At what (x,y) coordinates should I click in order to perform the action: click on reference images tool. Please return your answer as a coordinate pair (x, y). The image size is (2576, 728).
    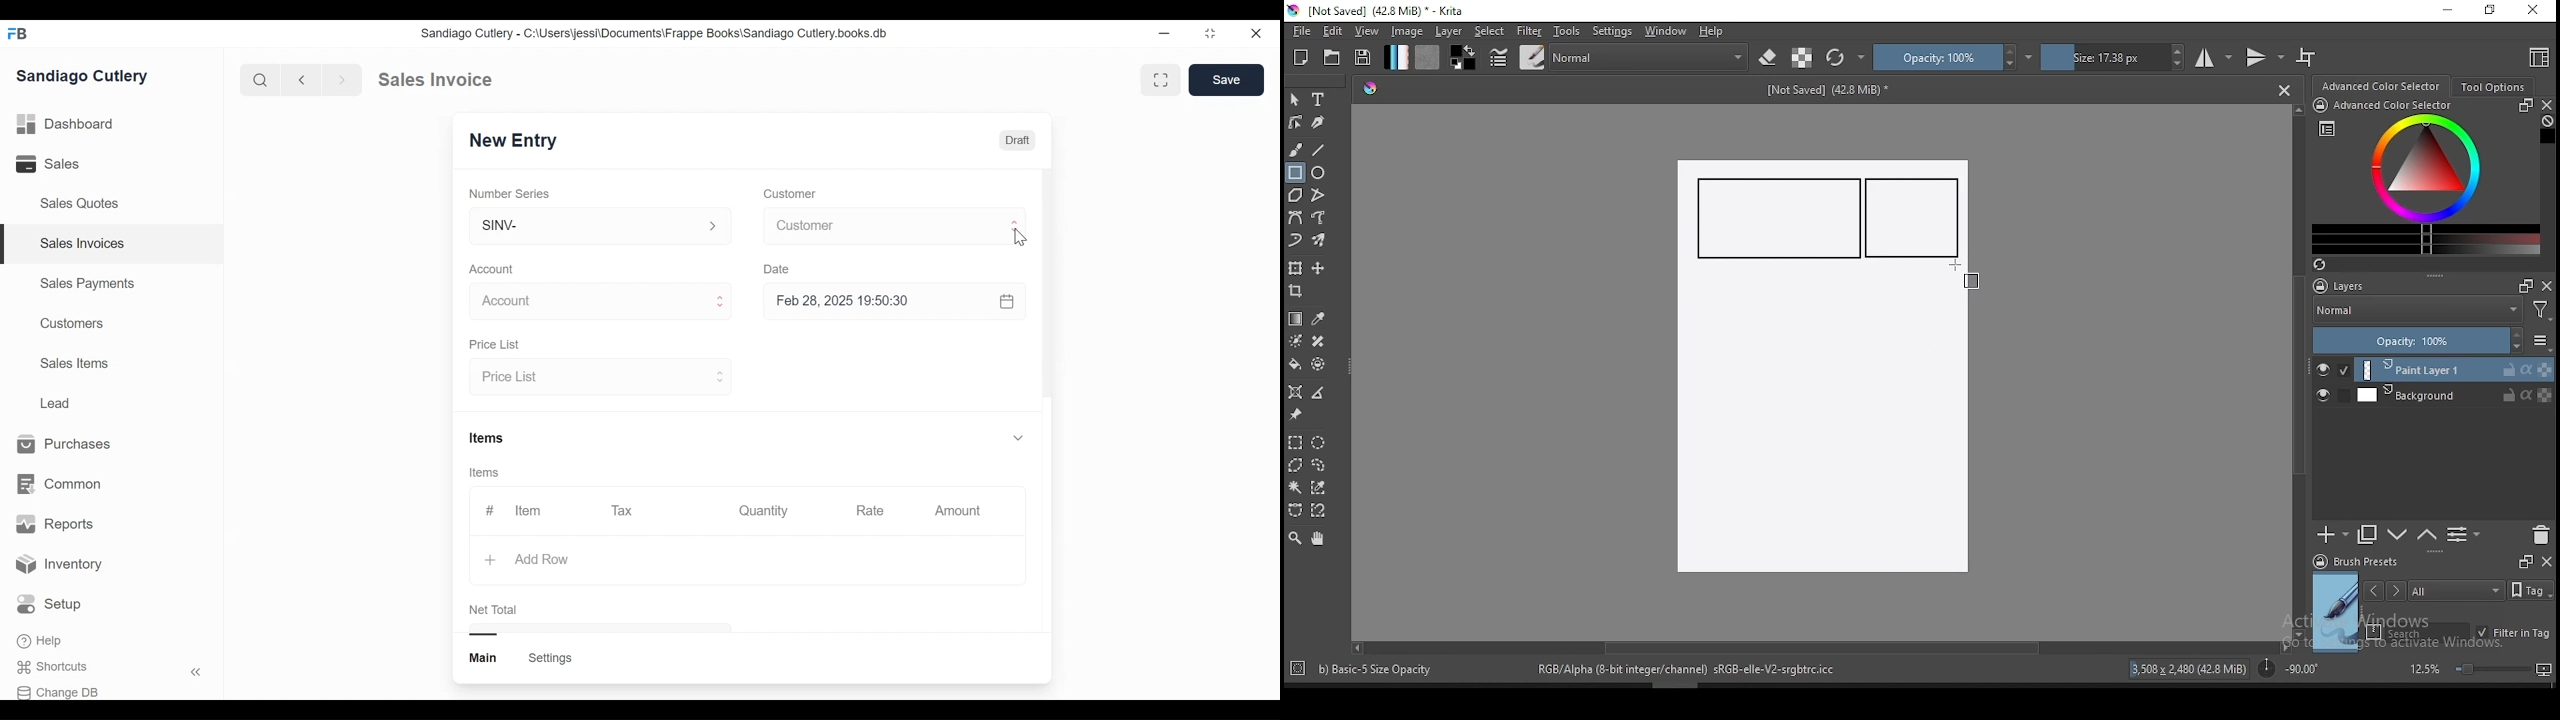
    Looking at the image, I should click on (1294, 415).